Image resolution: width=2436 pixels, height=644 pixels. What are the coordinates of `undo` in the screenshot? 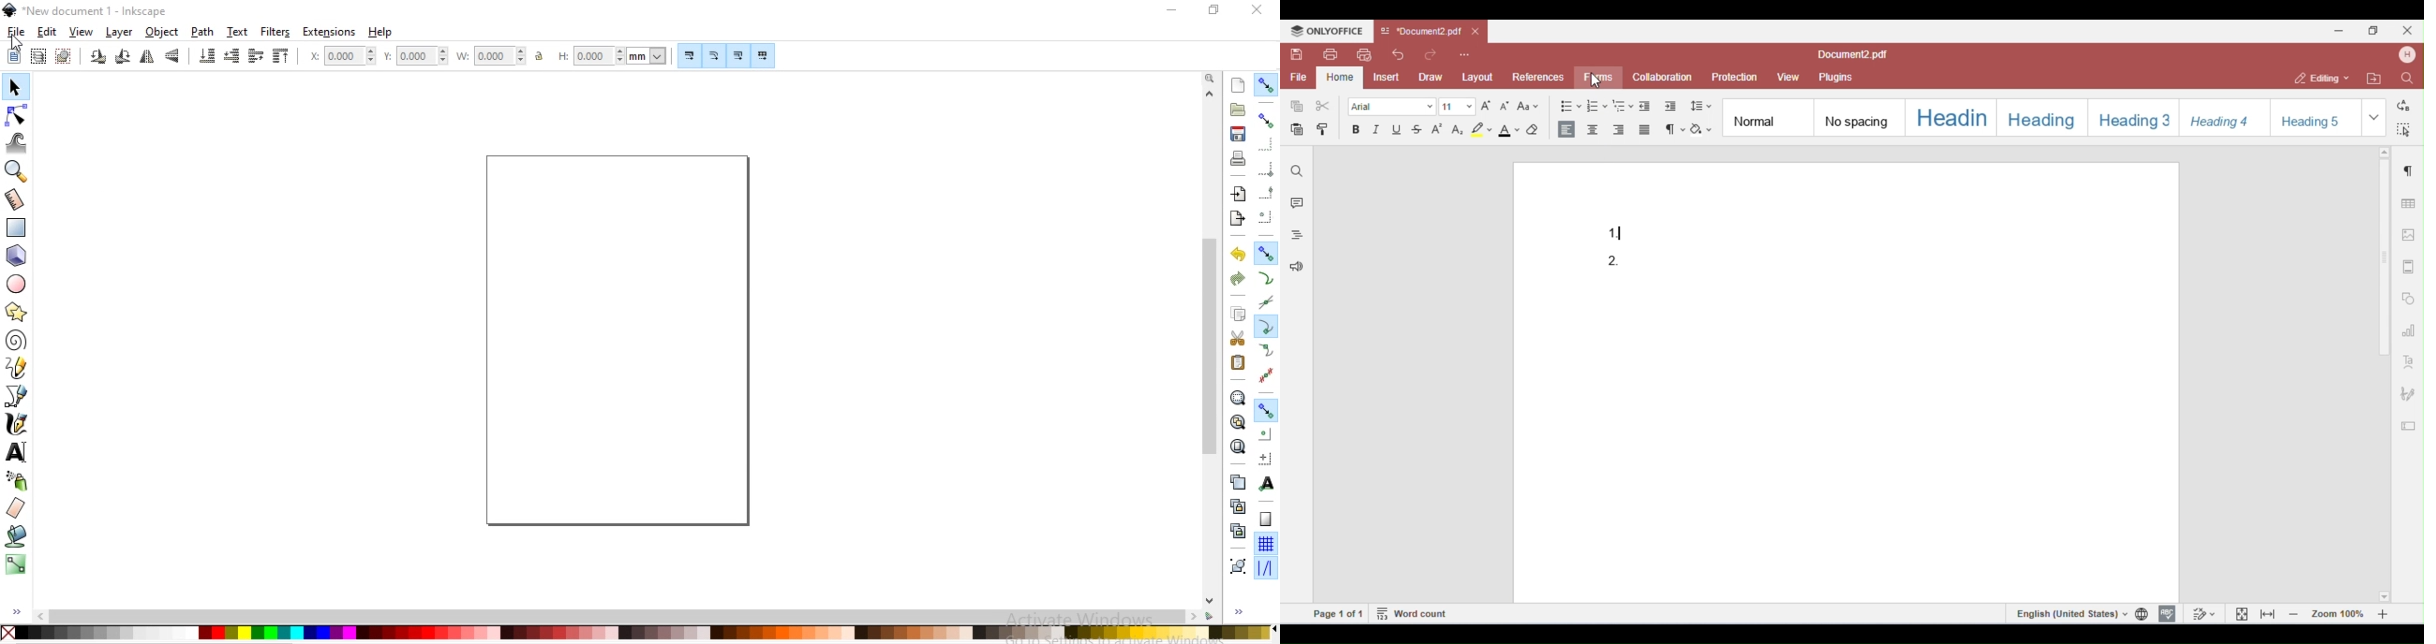 It's located at (1235, 255).